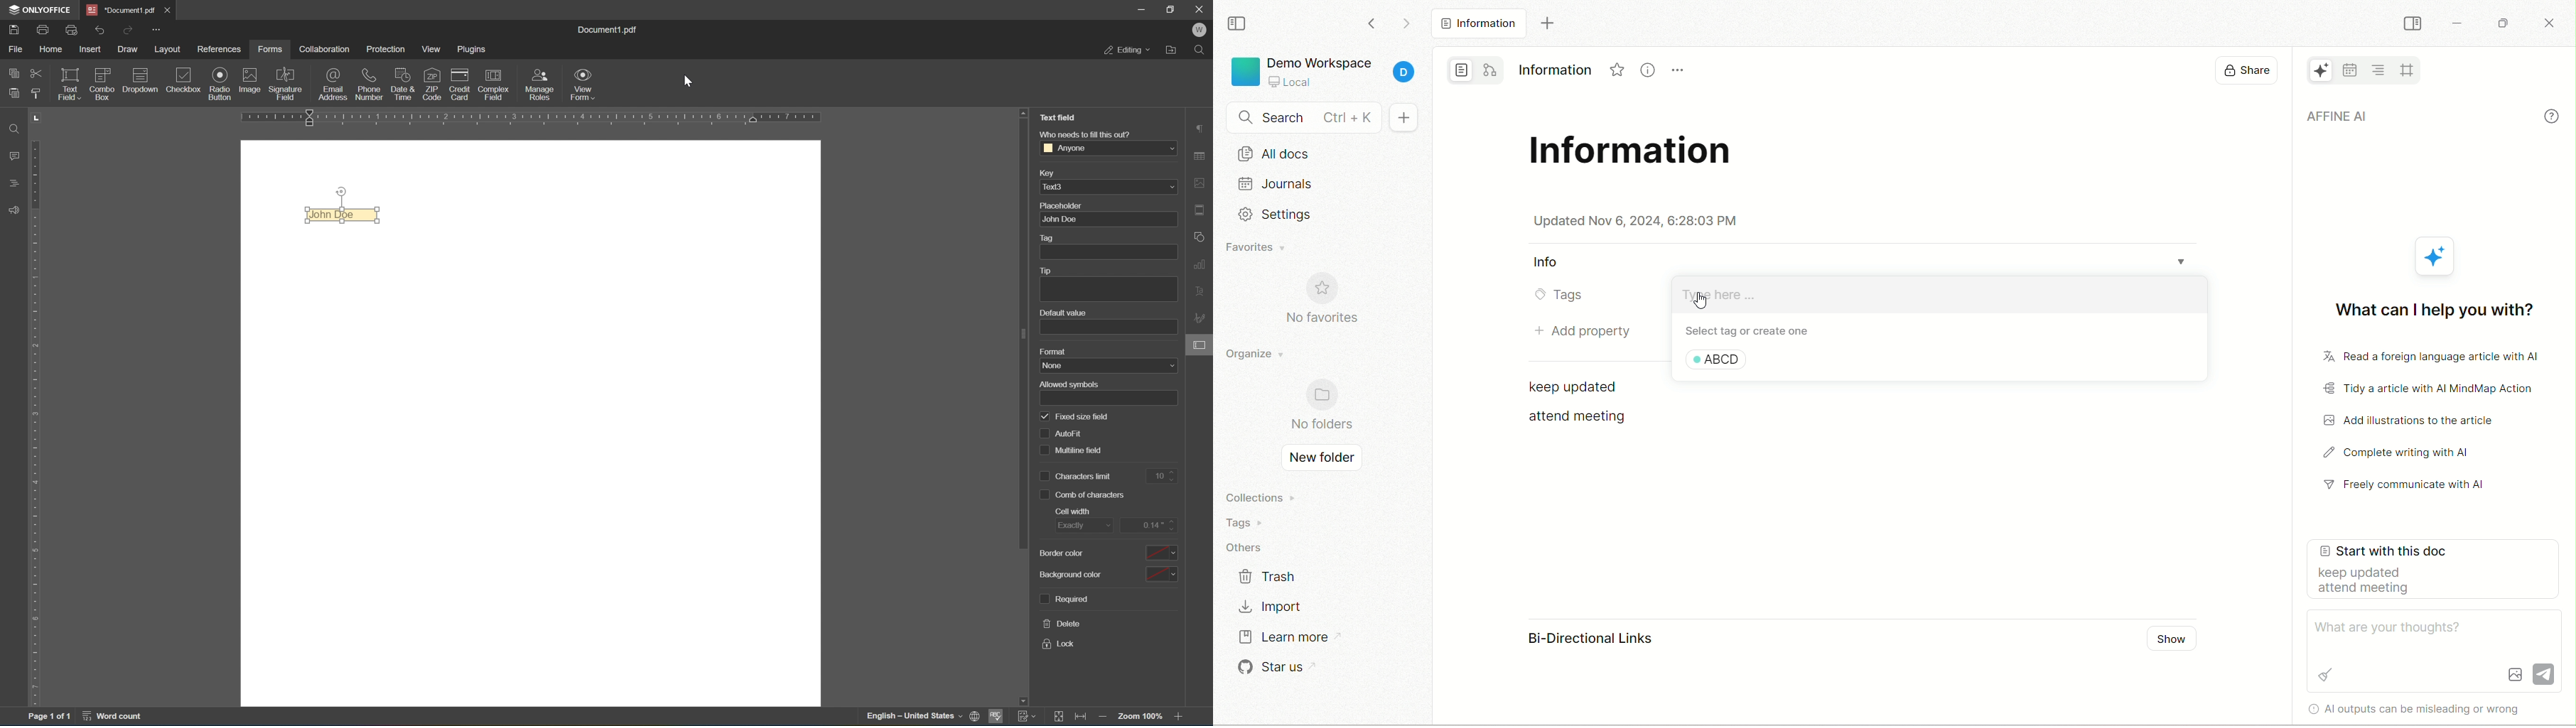 This screenshot has height=728, width=2576. I want to click on John Doe, so click(342, 214).